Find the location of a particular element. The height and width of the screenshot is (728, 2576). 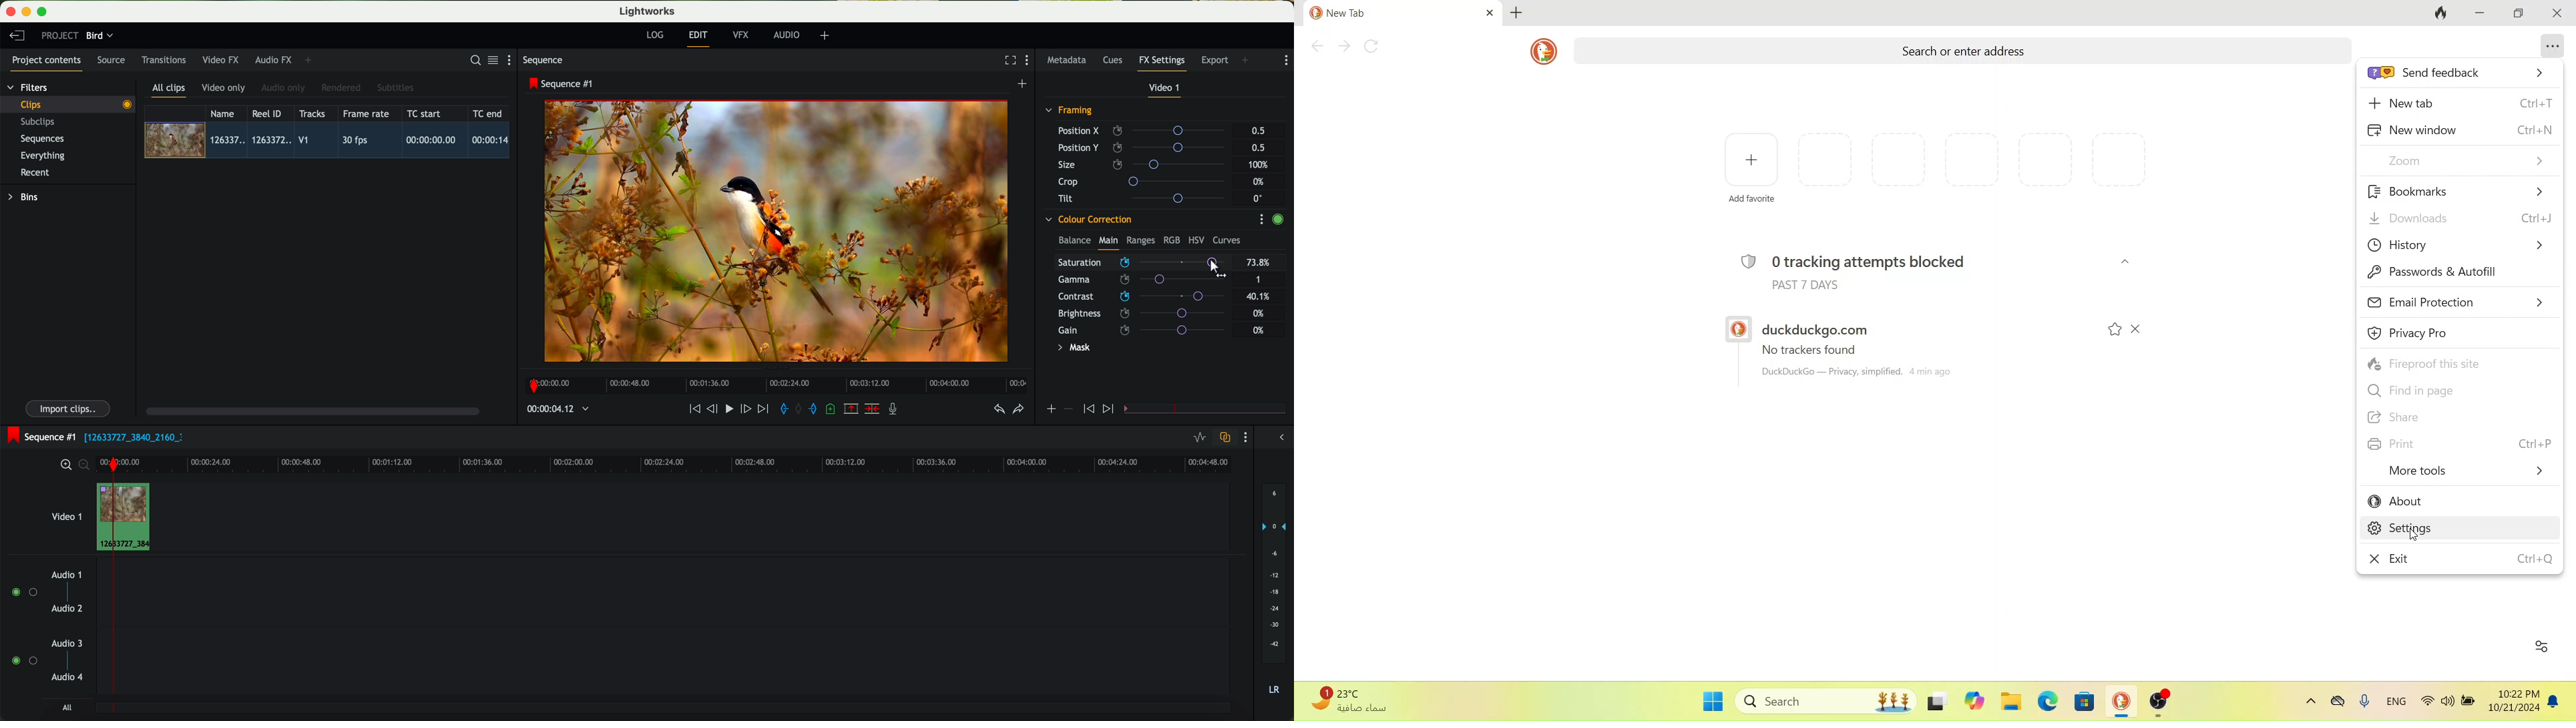

recent is located at coordinates (35, 174).